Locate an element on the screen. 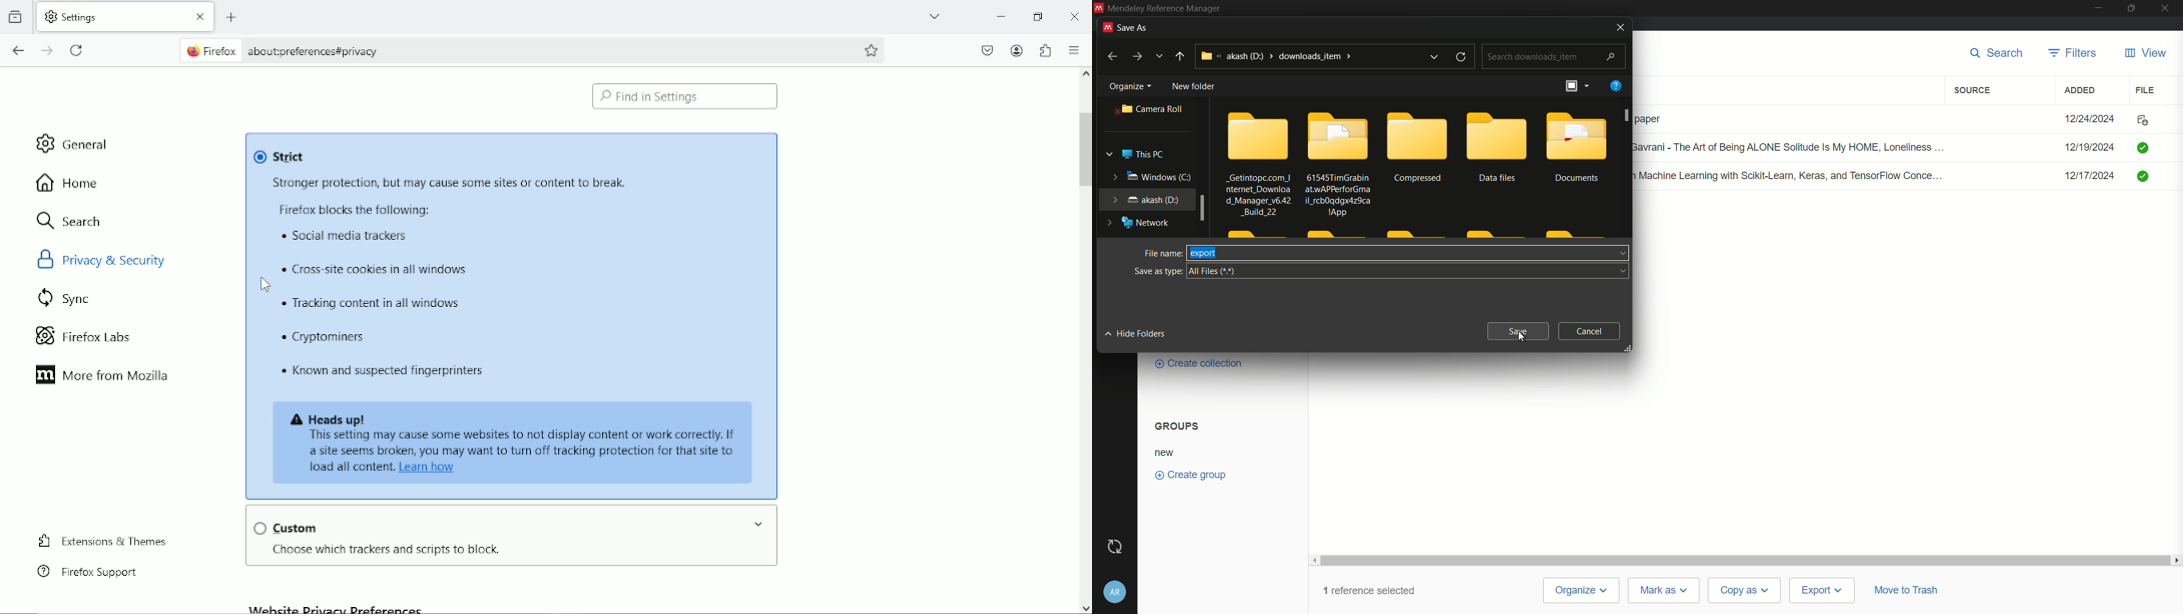 This screenshot has height=616, width=2184. scrollbar is located at coordinates (1746, 560).